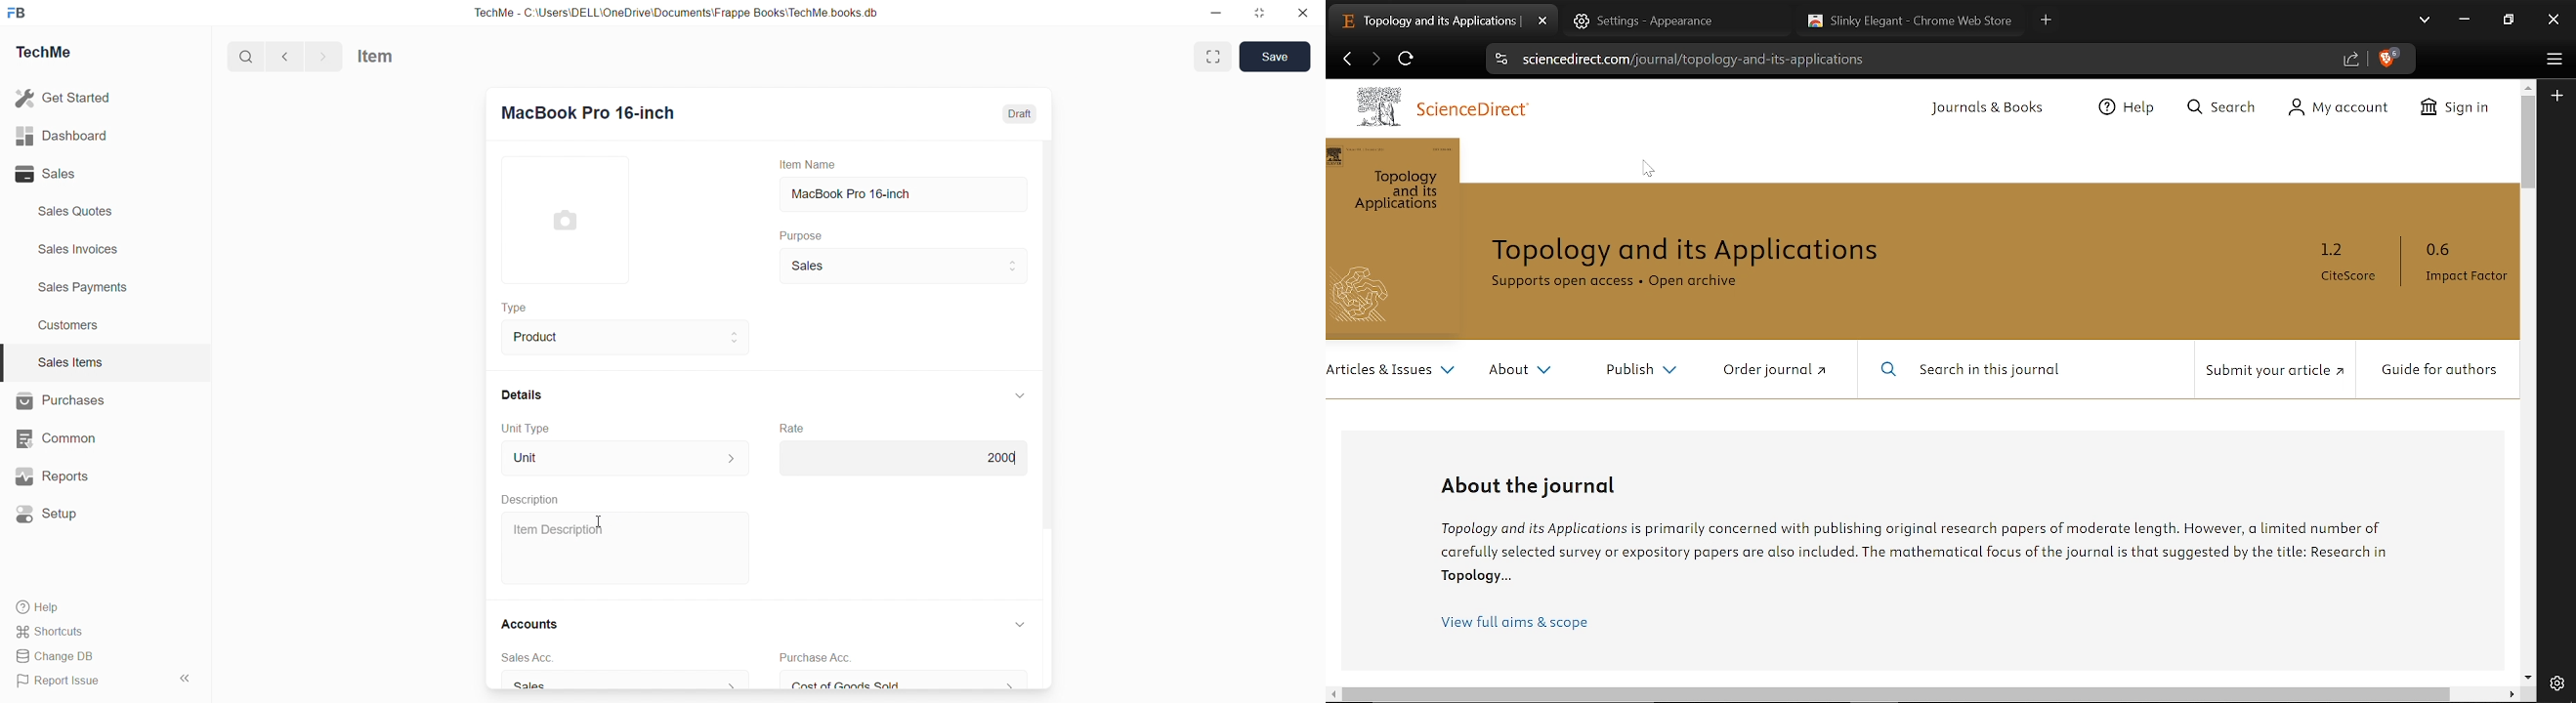 The height and width of the screenshot is (728, 2576). What do you see at coordinates (1304, 12) in the screenshot?
I see `close` at bounding box center [1304, 12].